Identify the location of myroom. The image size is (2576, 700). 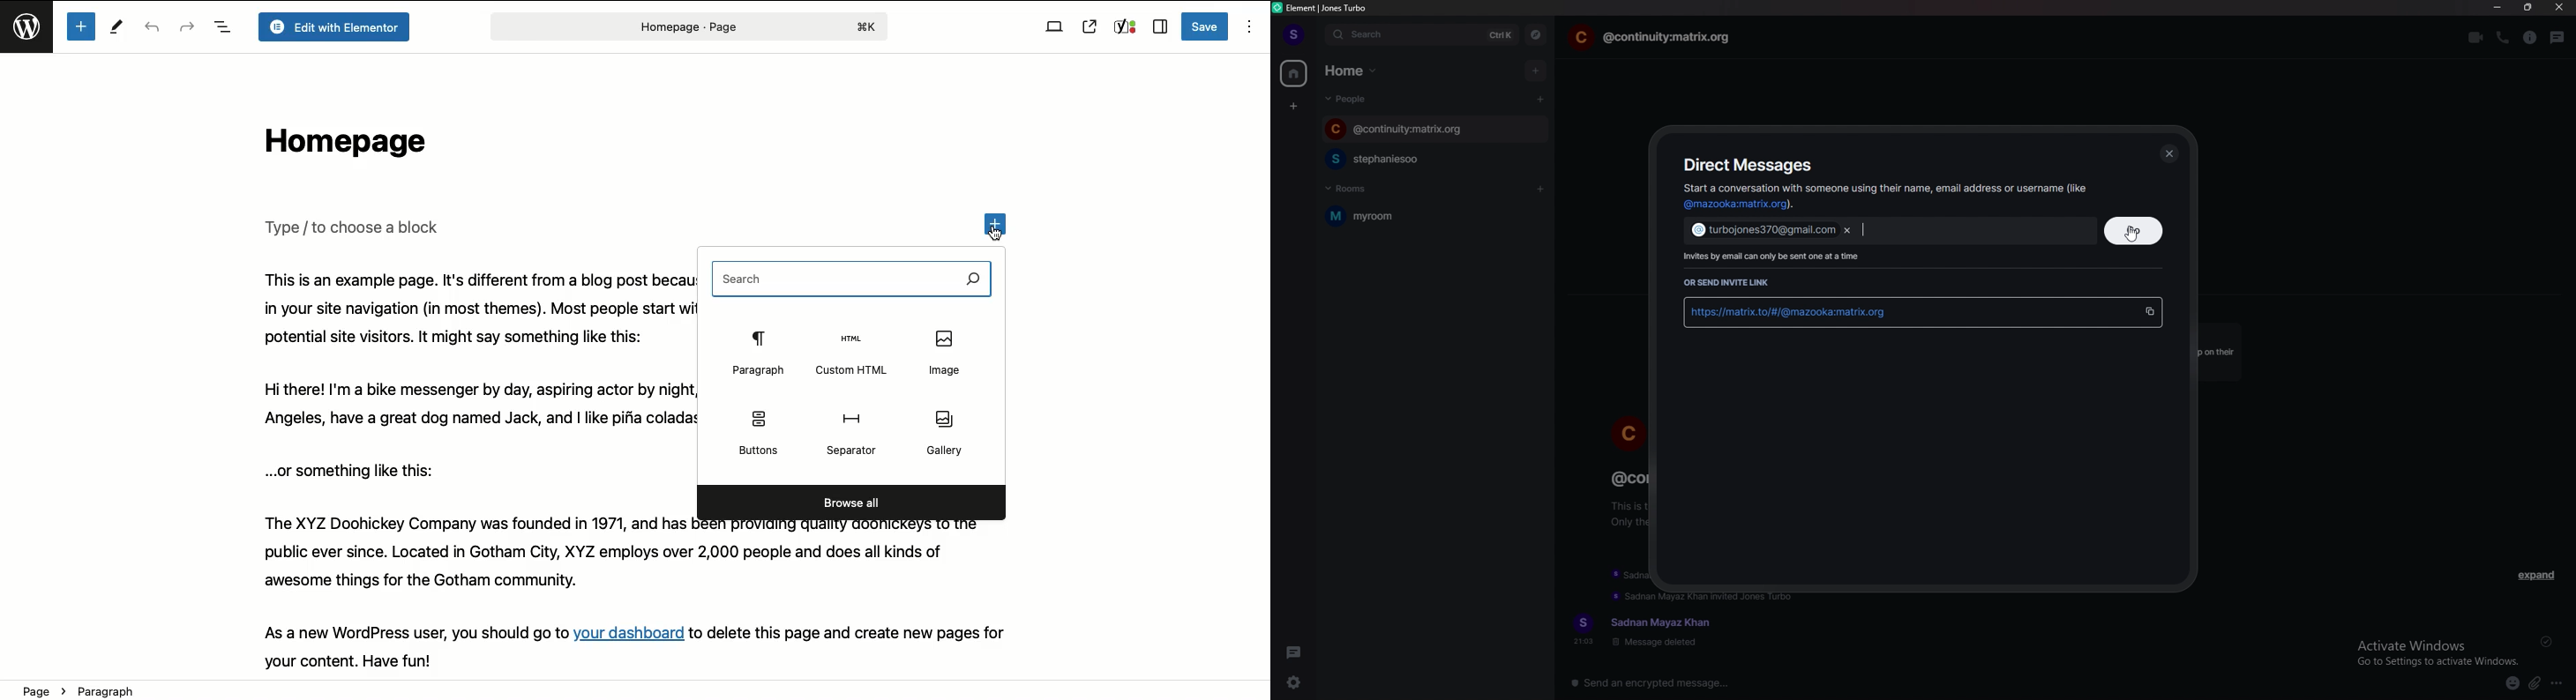
(1402, 216).